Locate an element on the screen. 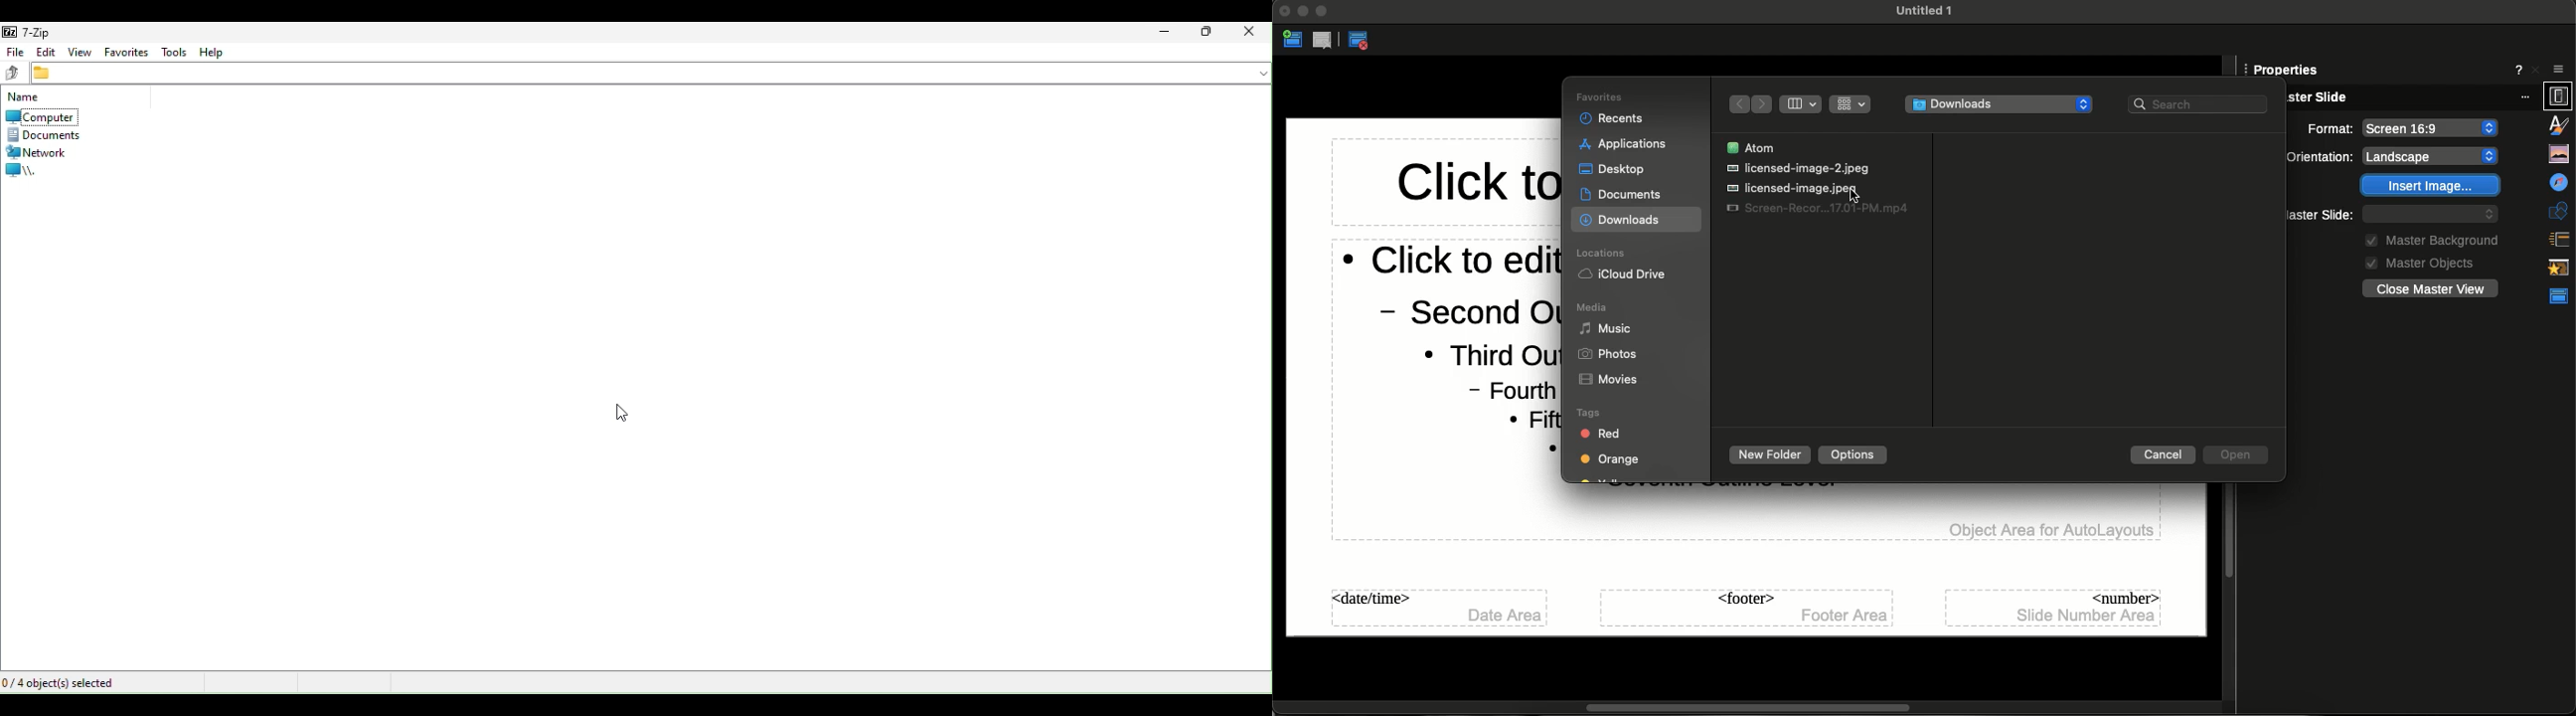 The width and height of the screenshot is (2576, 728). Tools is located at coordinates (174, 53).